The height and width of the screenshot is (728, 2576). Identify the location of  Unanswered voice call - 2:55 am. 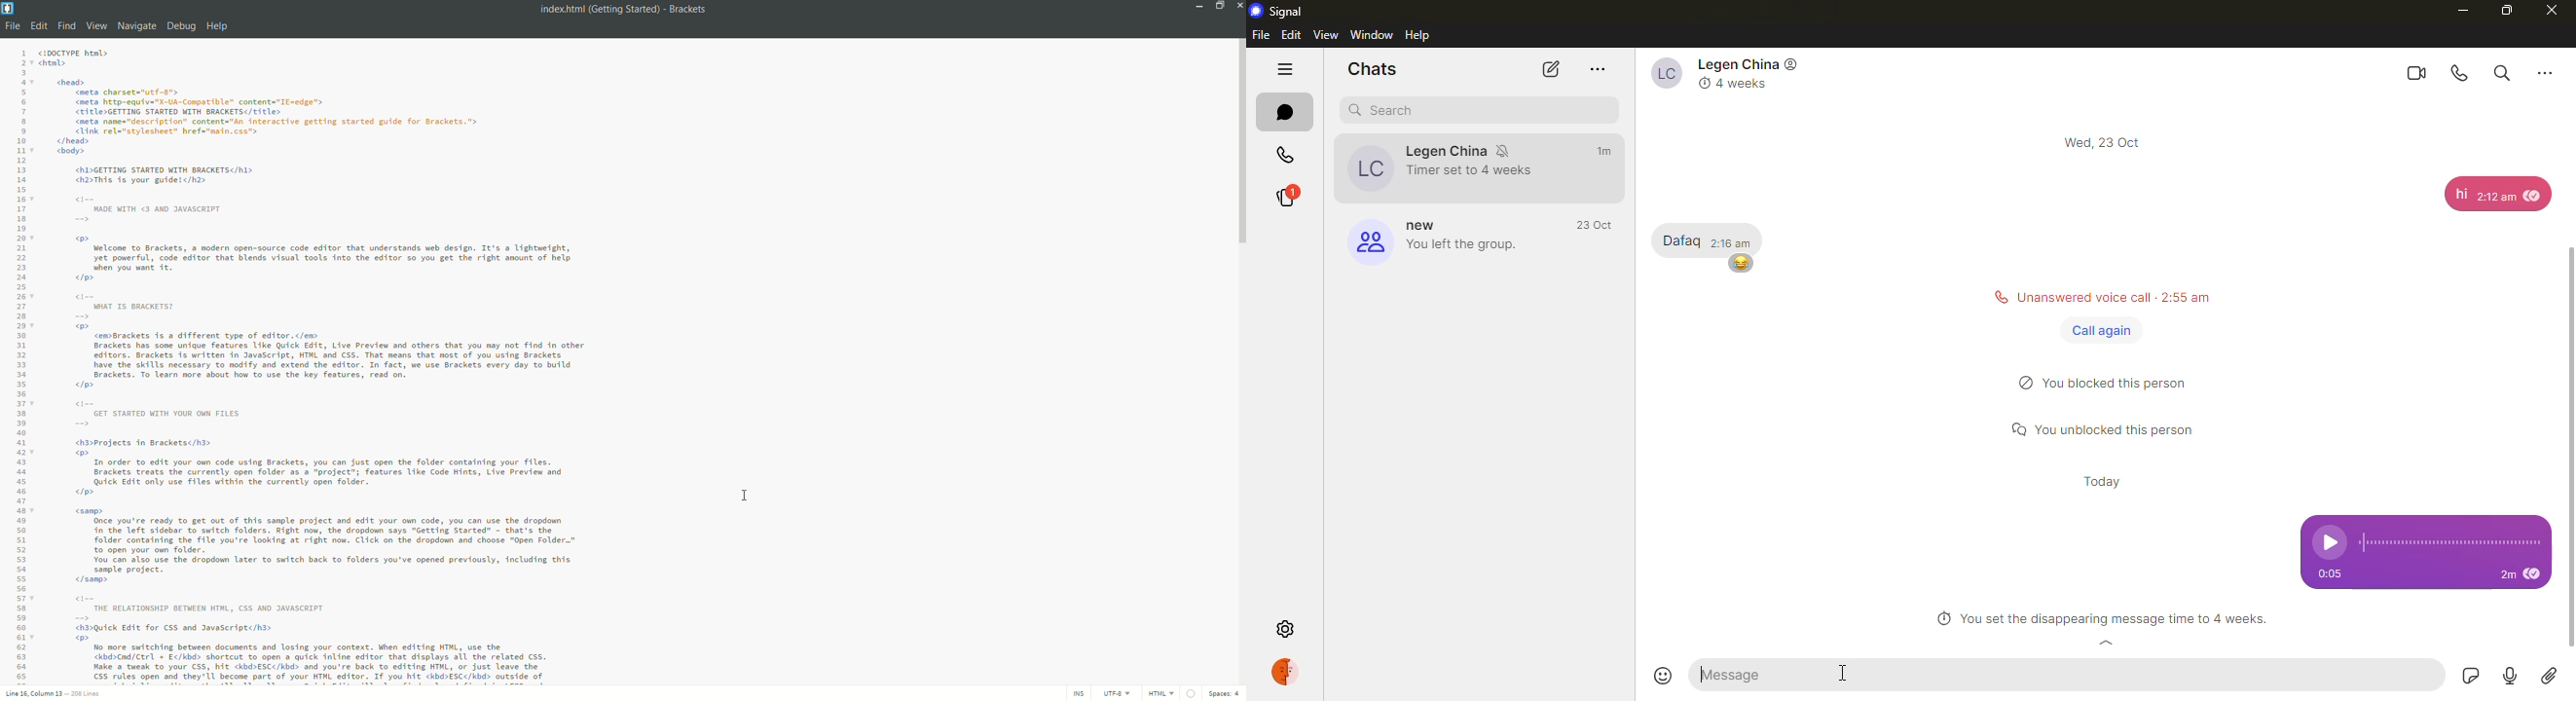
(2096, 295).